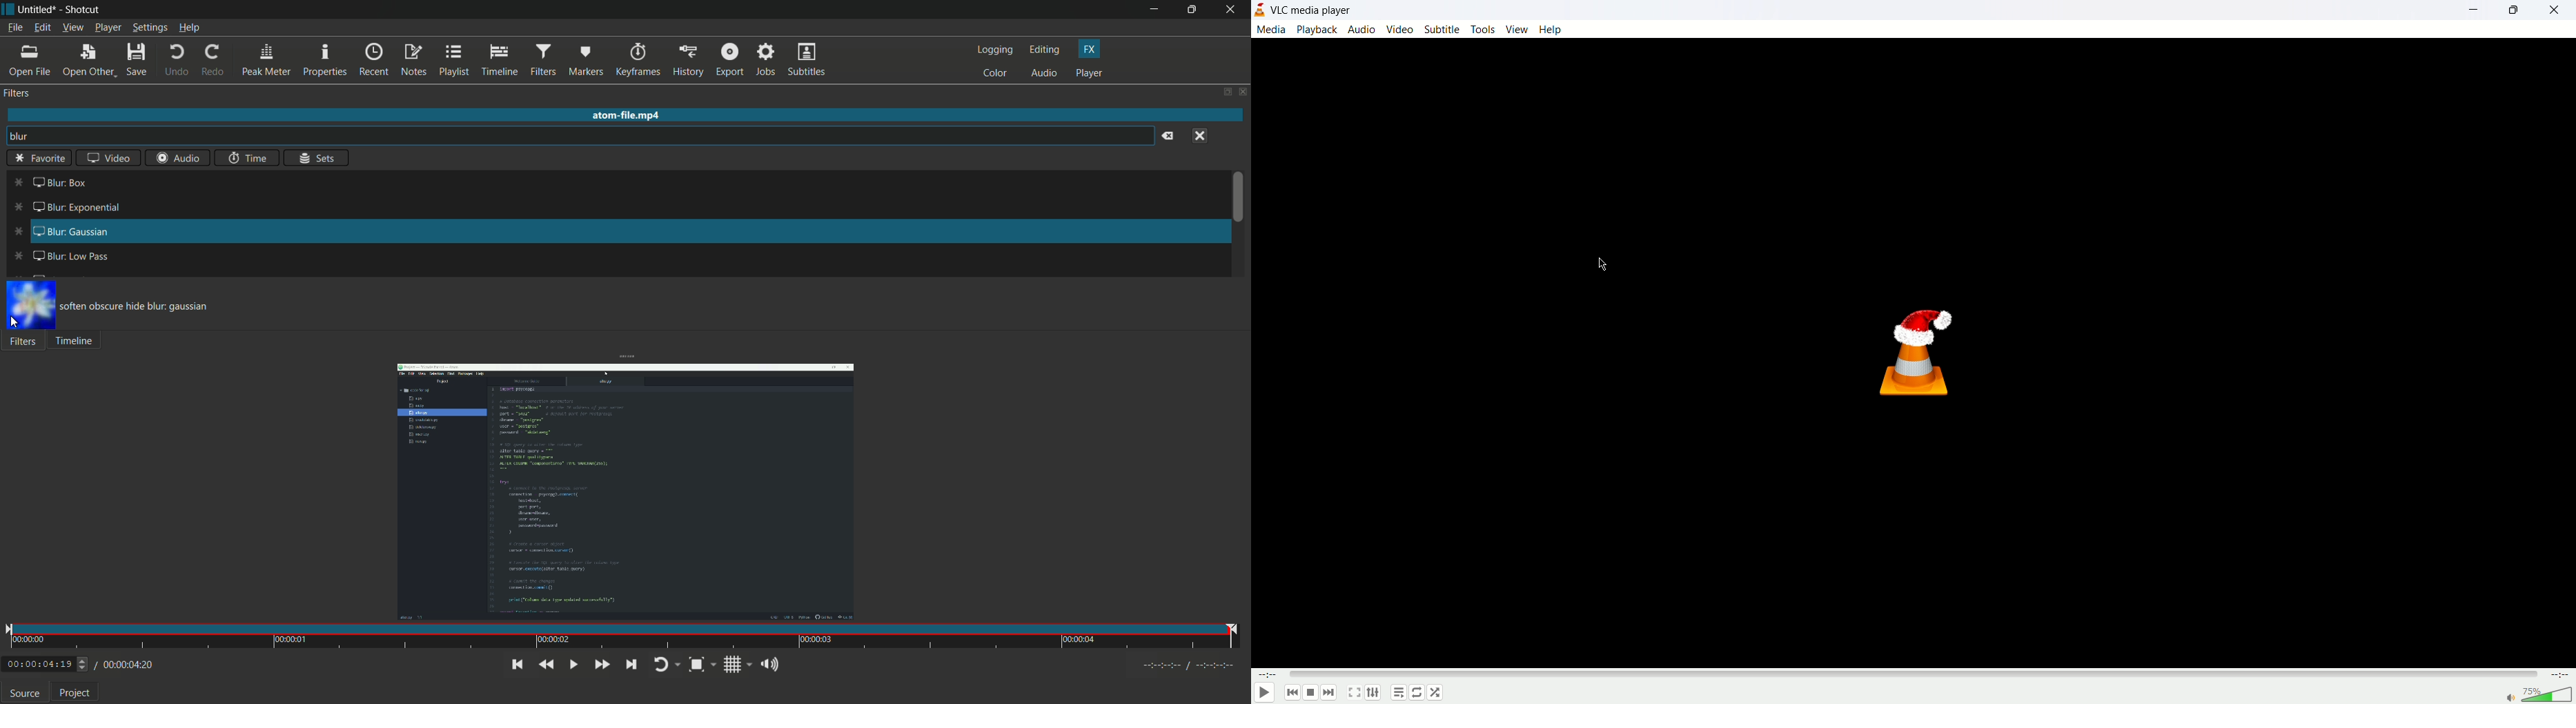  What do you see at coordinates (1398, 693) in the screenshot?
I see `playlist` at bounding box center [1398, 693].